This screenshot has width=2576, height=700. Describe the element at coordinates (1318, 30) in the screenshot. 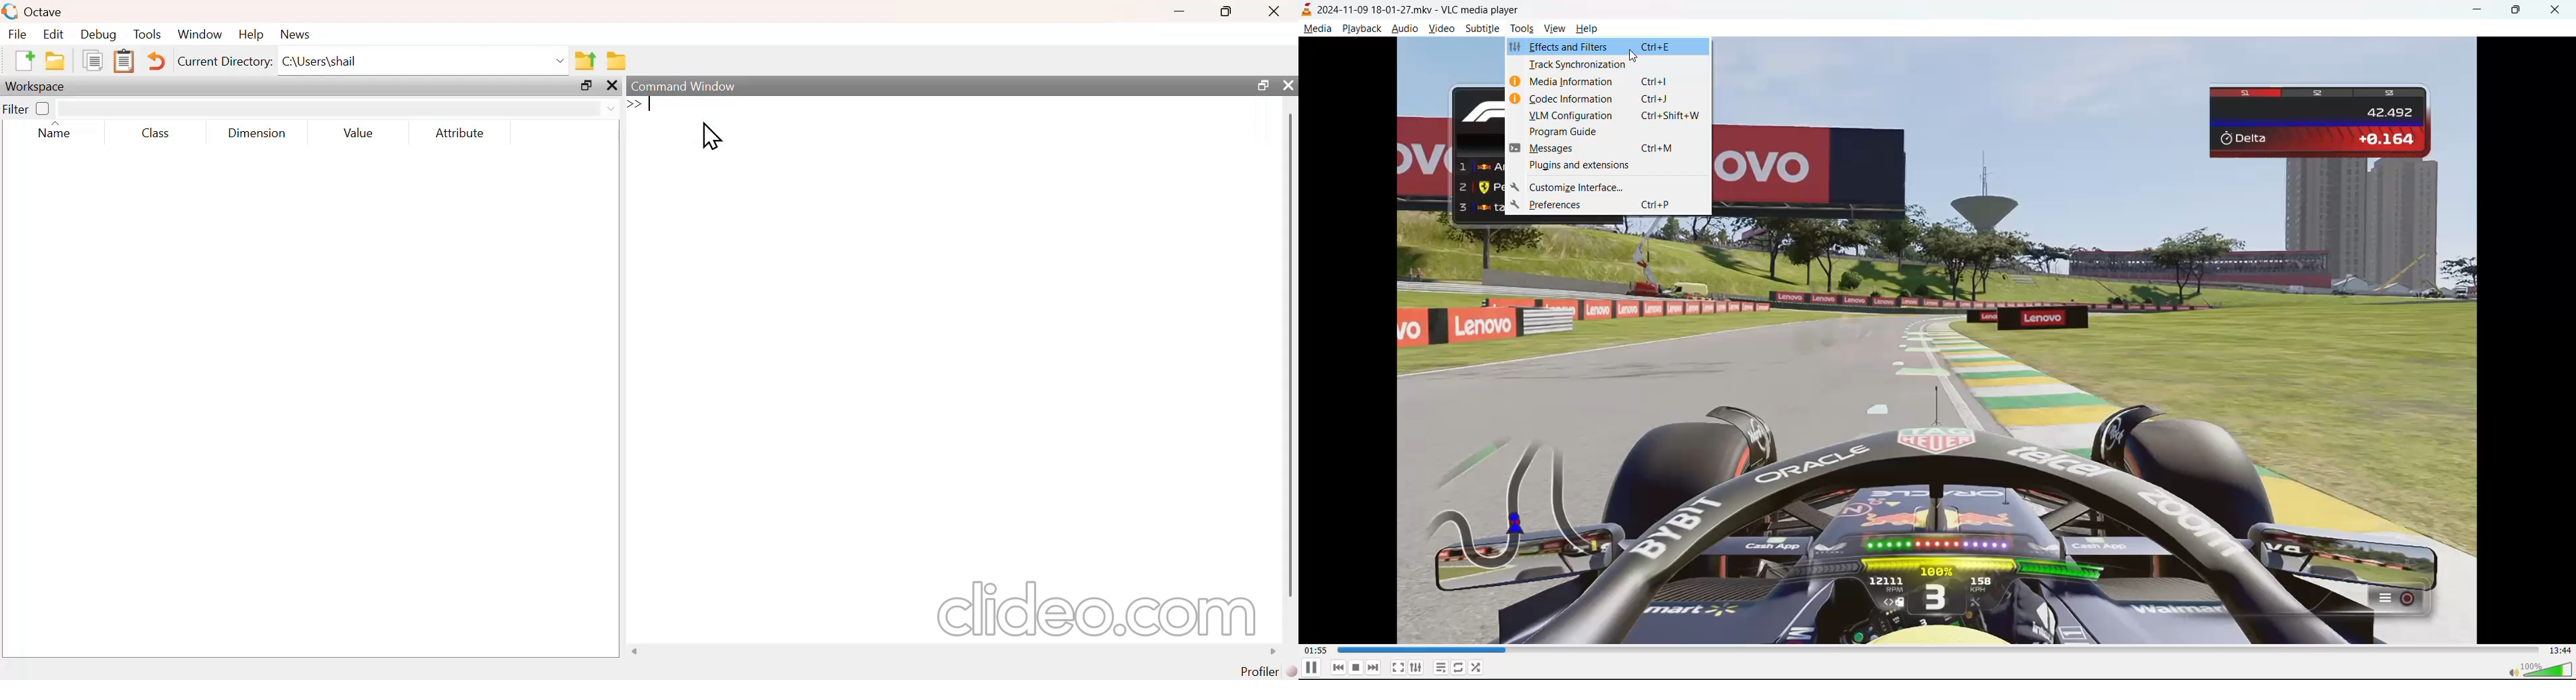

I see `media` at that location.